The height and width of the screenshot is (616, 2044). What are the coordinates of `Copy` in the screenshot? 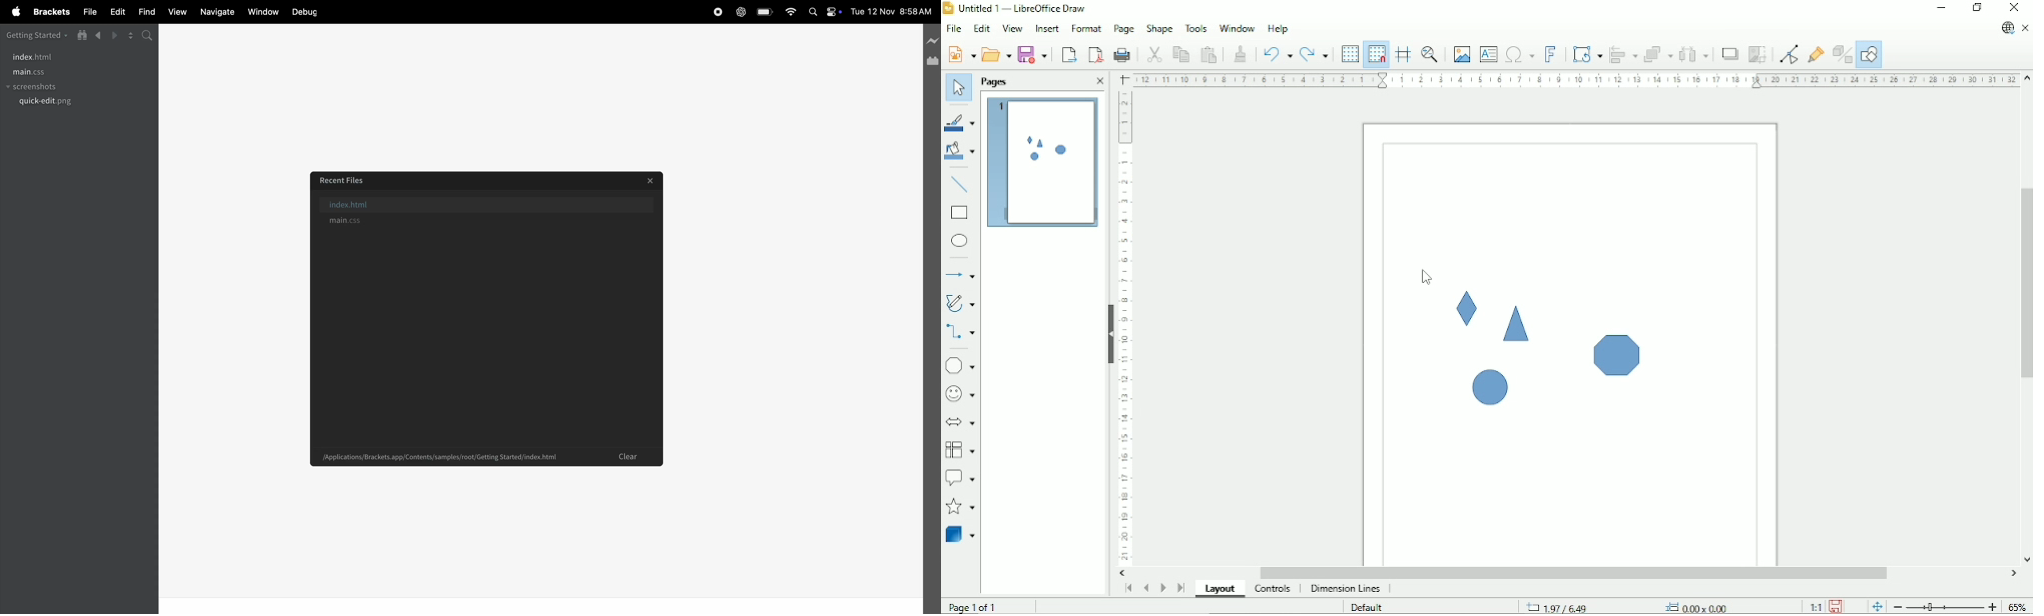 It's located at (1180, 53).